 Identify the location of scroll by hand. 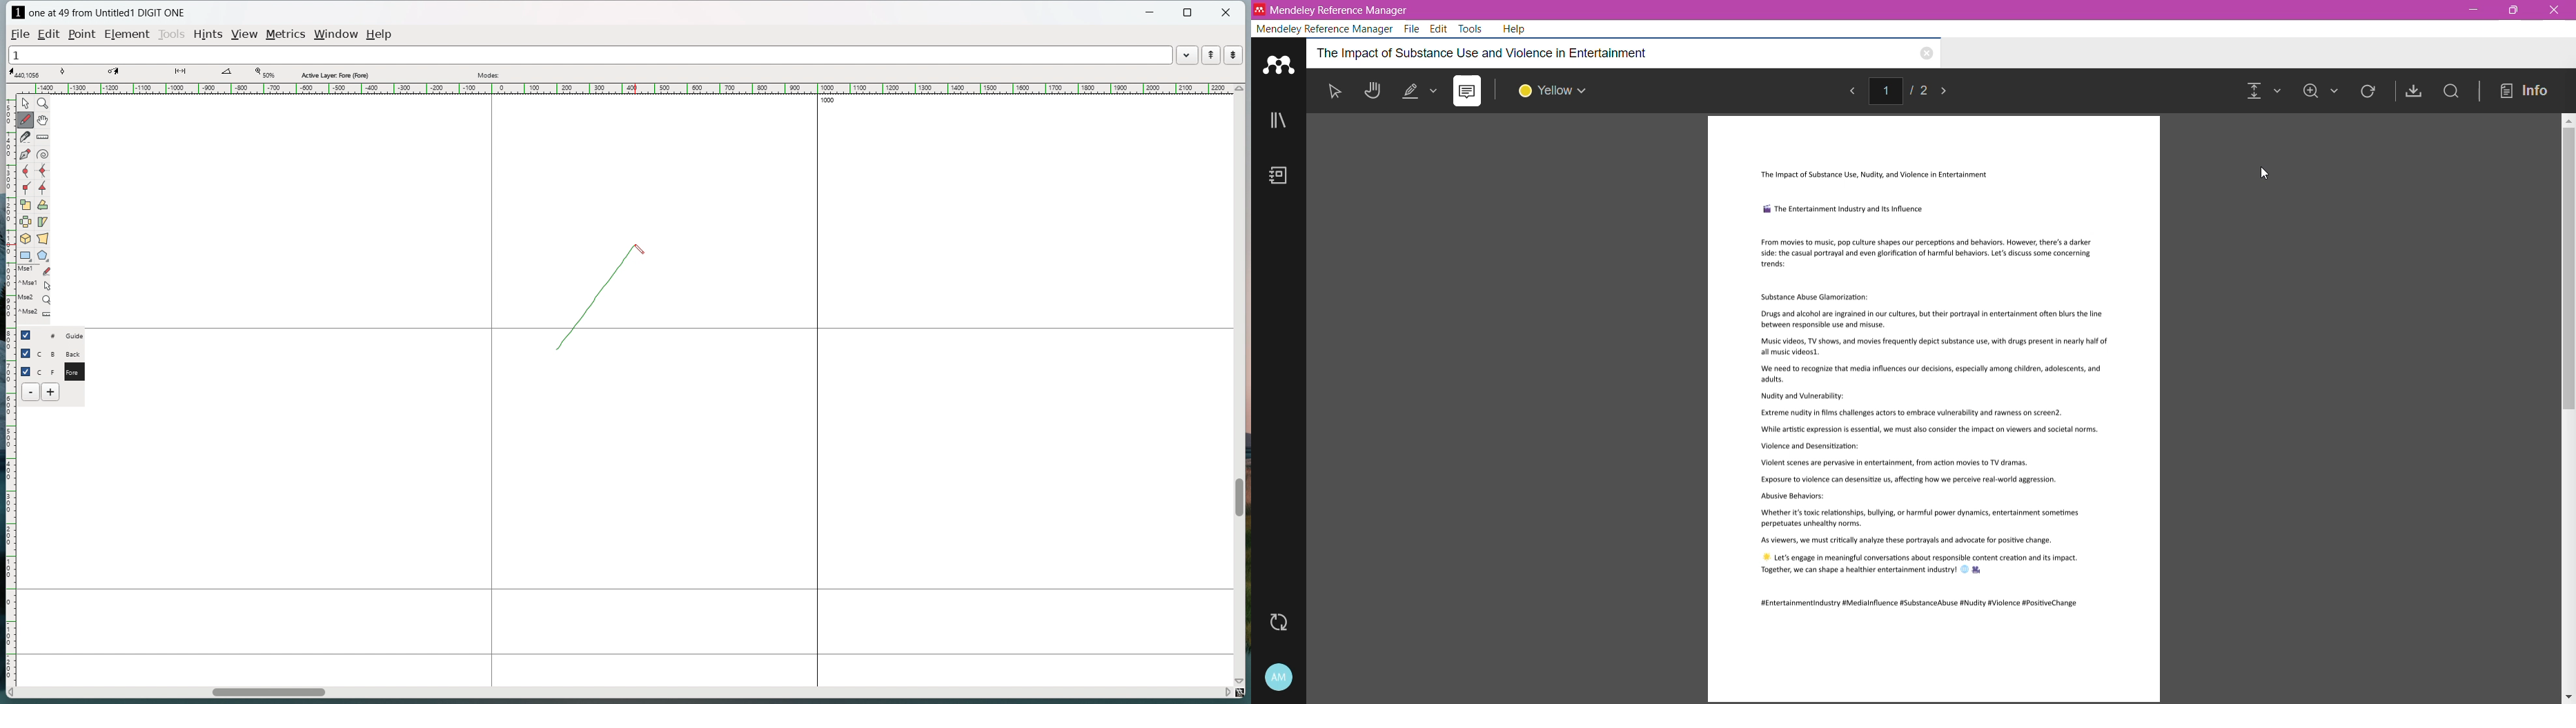
(44, 119).